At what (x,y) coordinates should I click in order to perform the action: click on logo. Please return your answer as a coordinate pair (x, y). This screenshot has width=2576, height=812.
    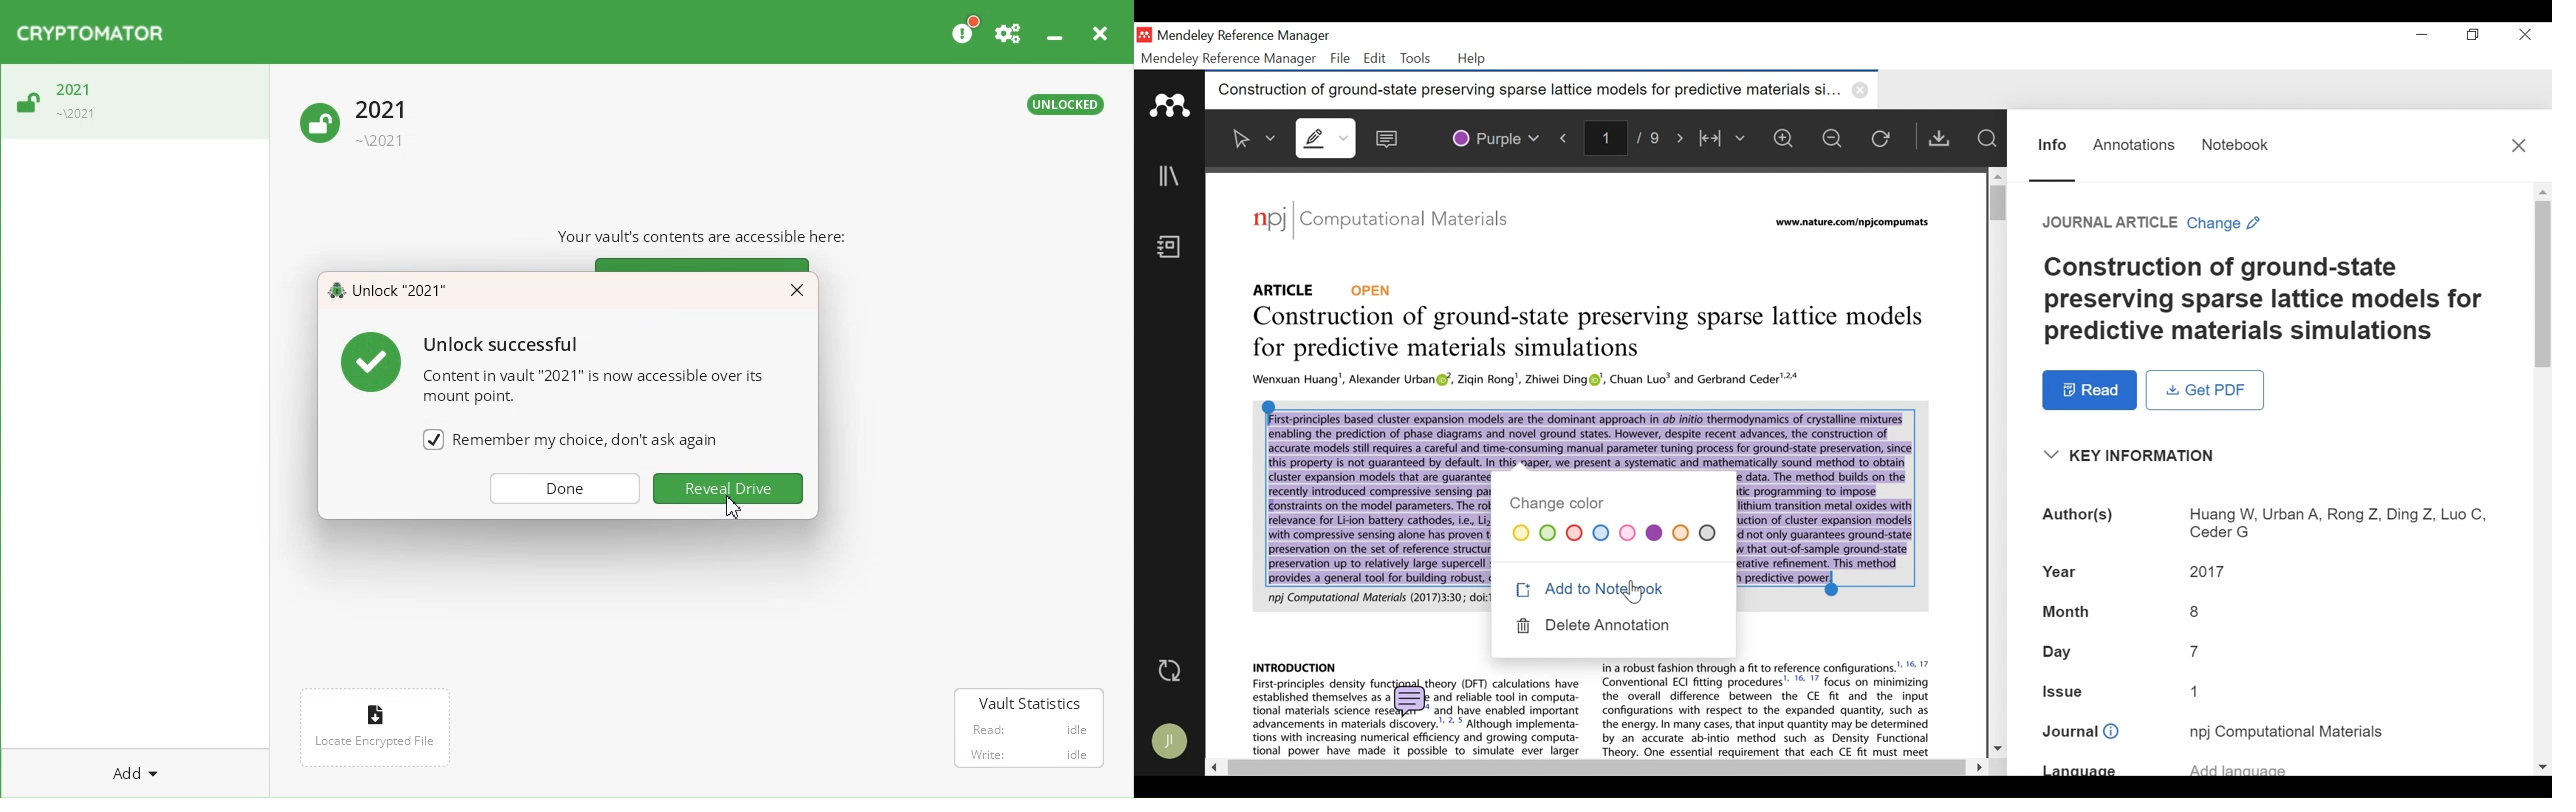
    Looking at the image, I should click on (1269, 219).